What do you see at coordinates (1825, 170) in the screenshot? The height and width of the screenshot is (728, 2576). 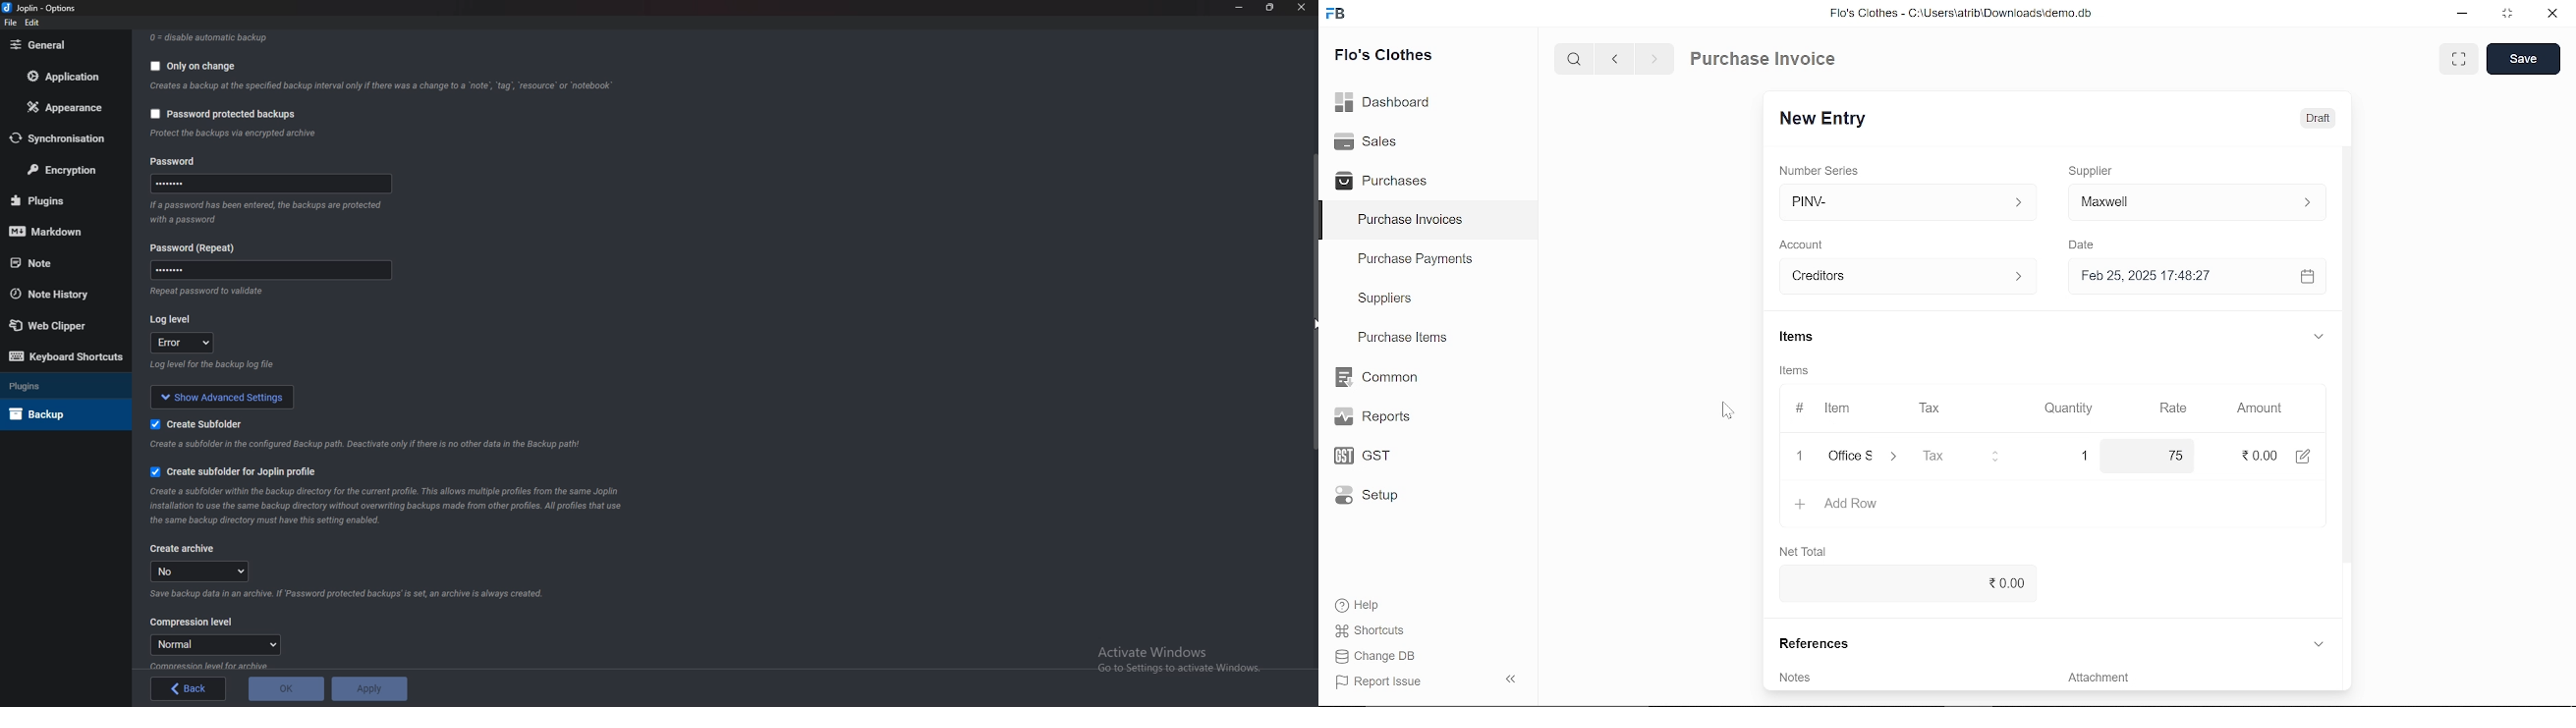 I see `‘Number Series` at bounding box center [1825, 170].